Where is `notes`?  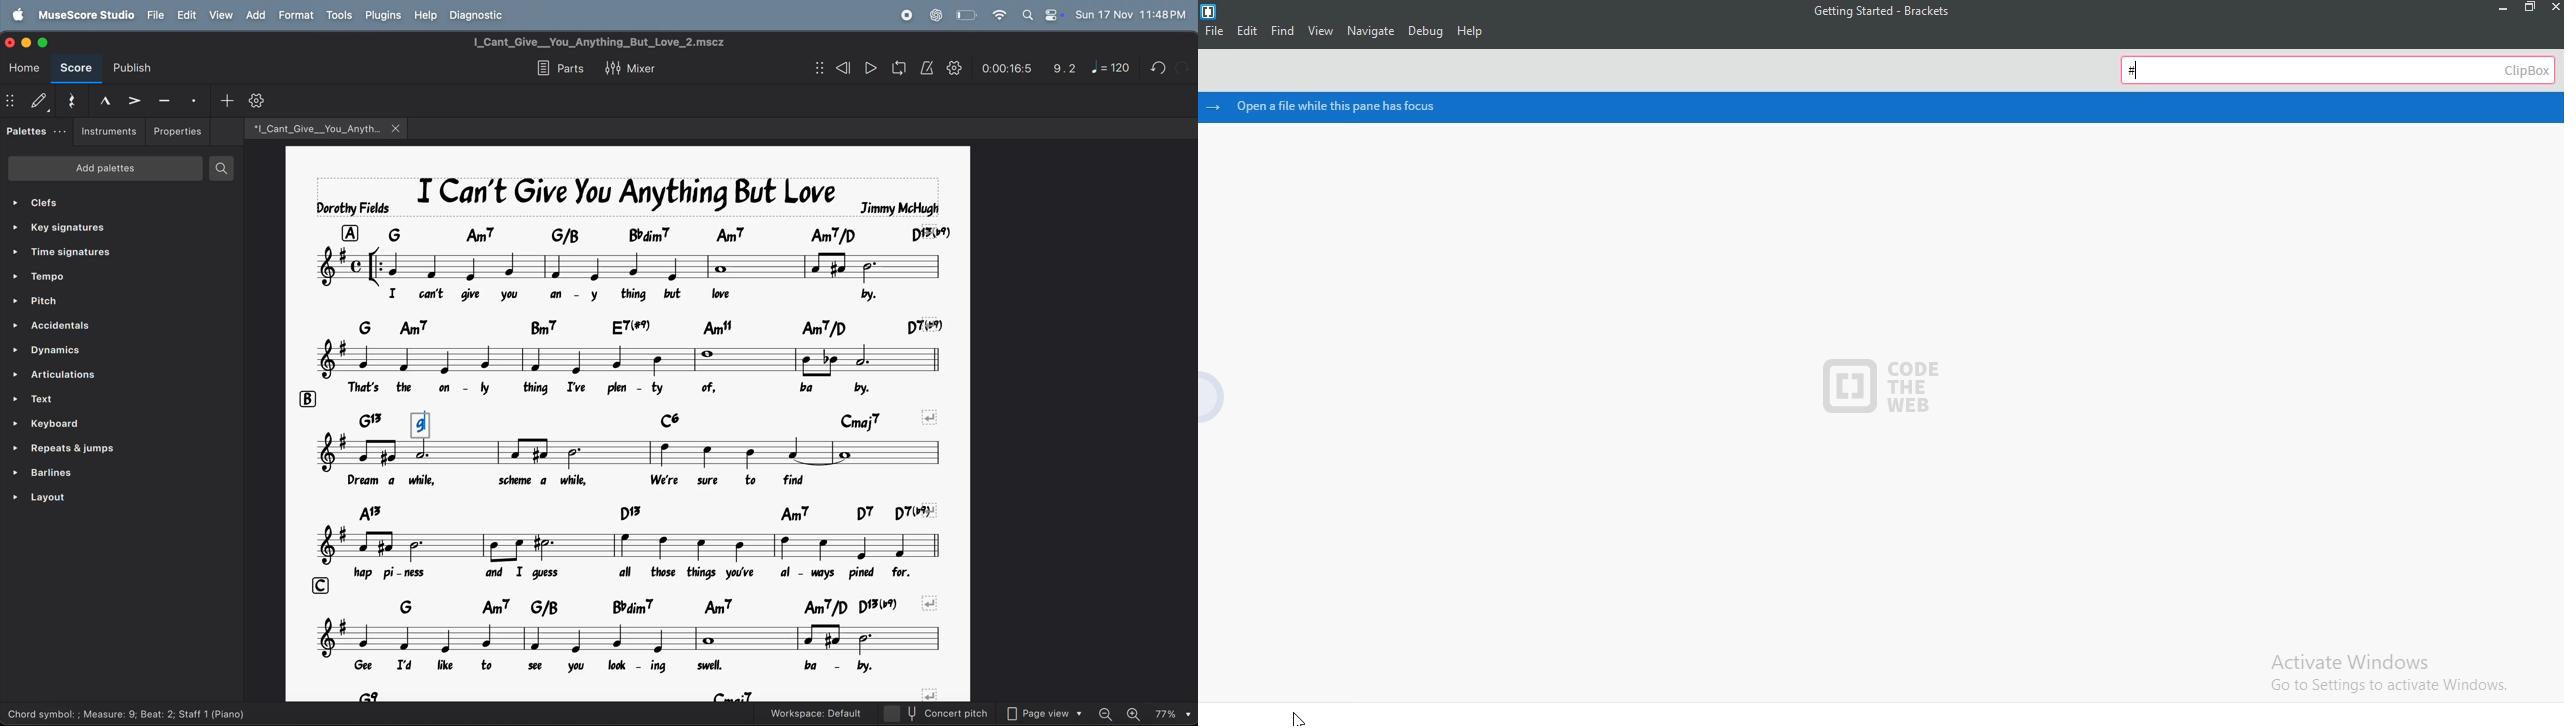 notes is located at coordinates (625, 452).